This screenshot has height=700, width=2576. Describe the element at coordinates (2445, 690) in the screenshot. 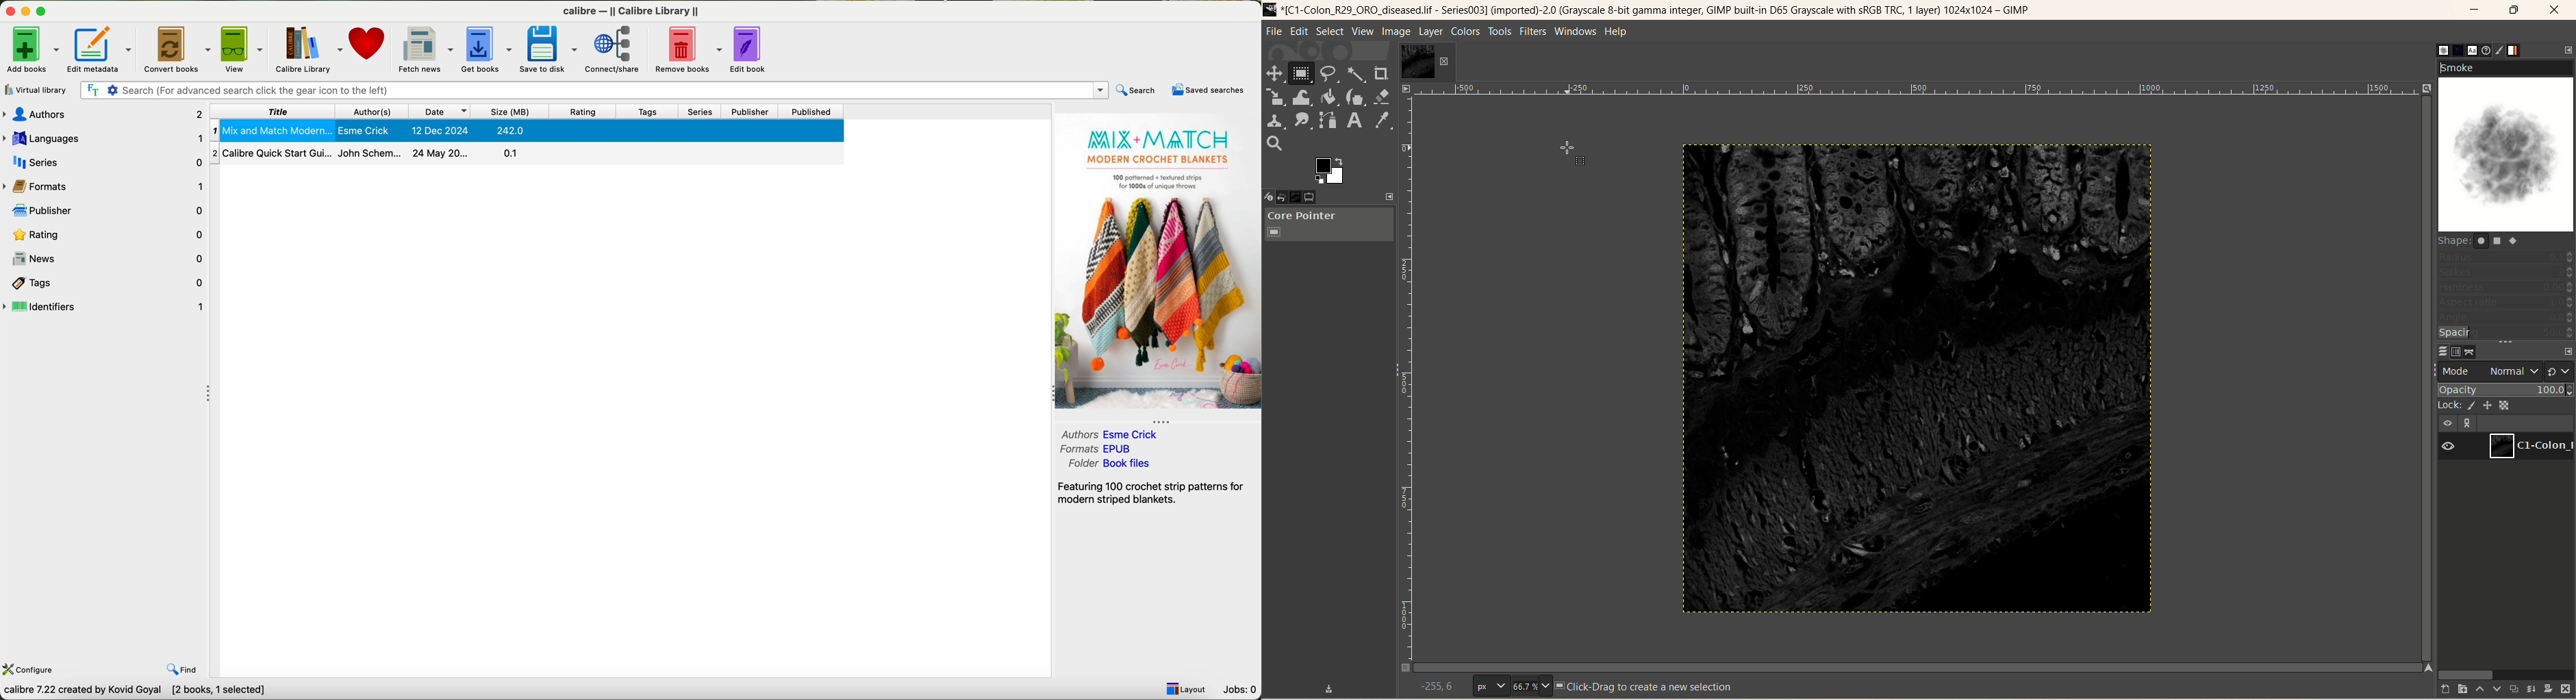

I see `create a new layer with last used values` at that location.